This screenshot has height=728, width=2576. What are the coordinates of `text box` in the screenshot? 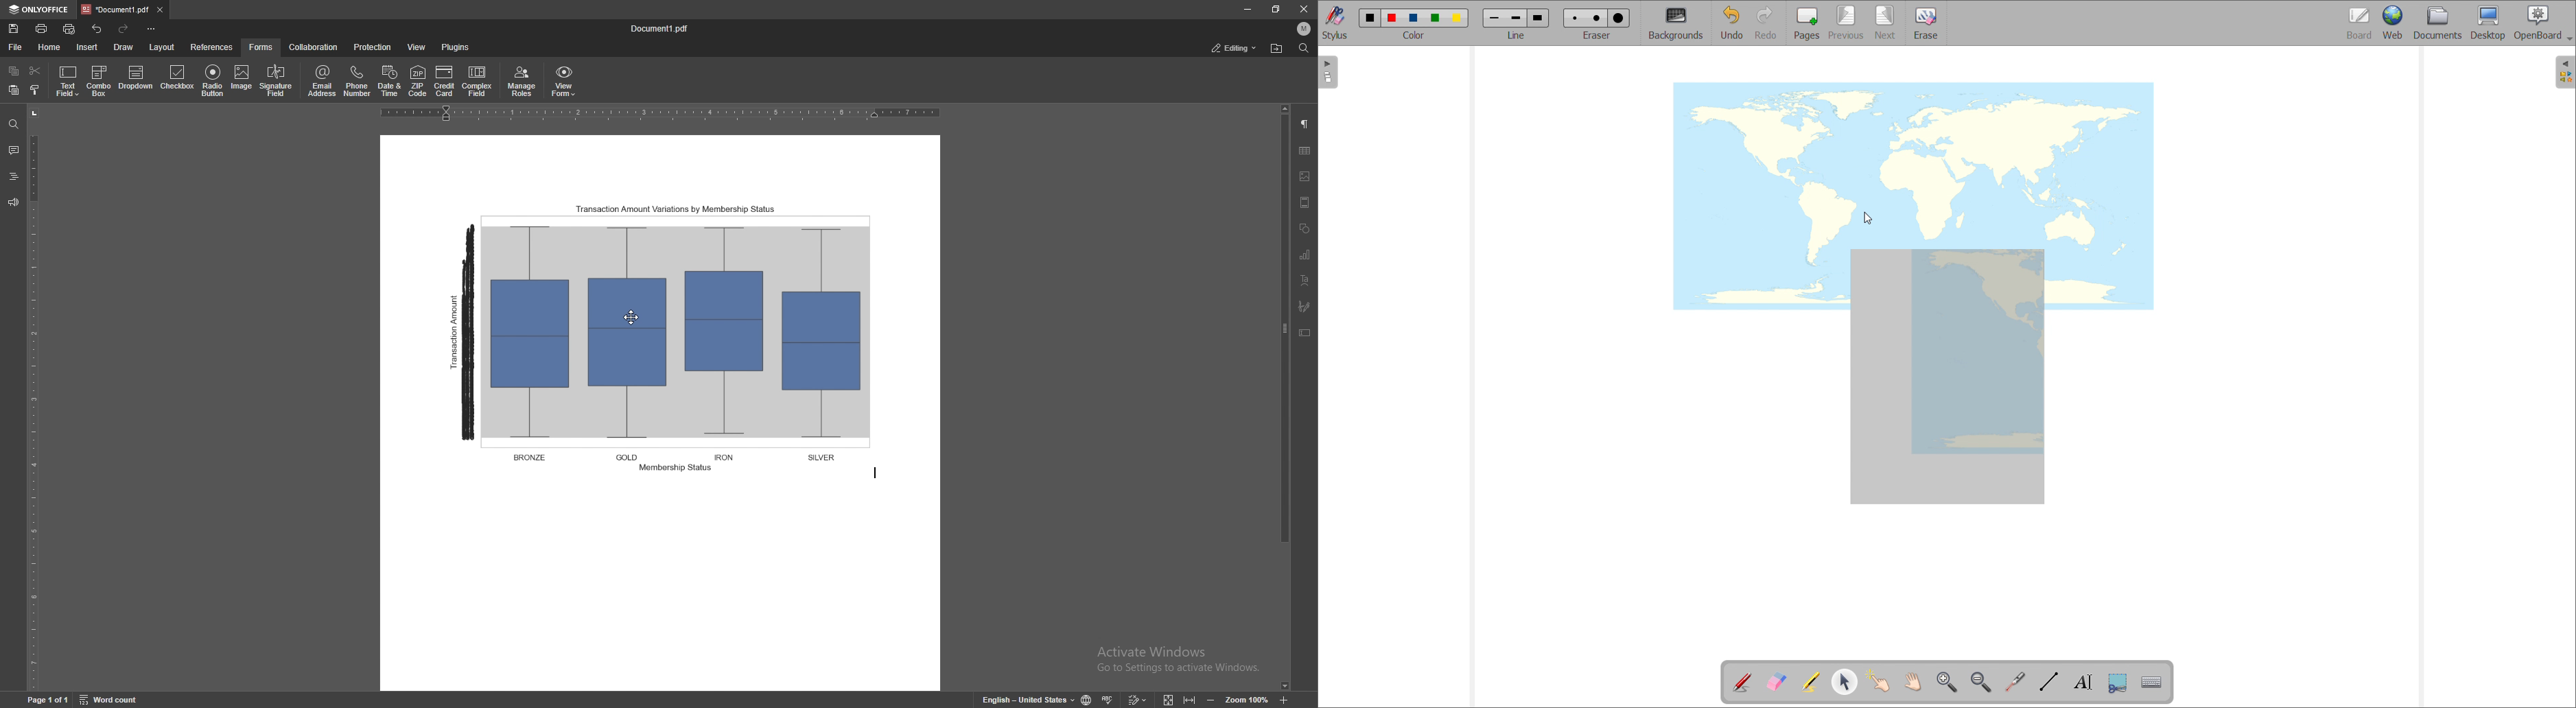 It's located at (1305, 332).